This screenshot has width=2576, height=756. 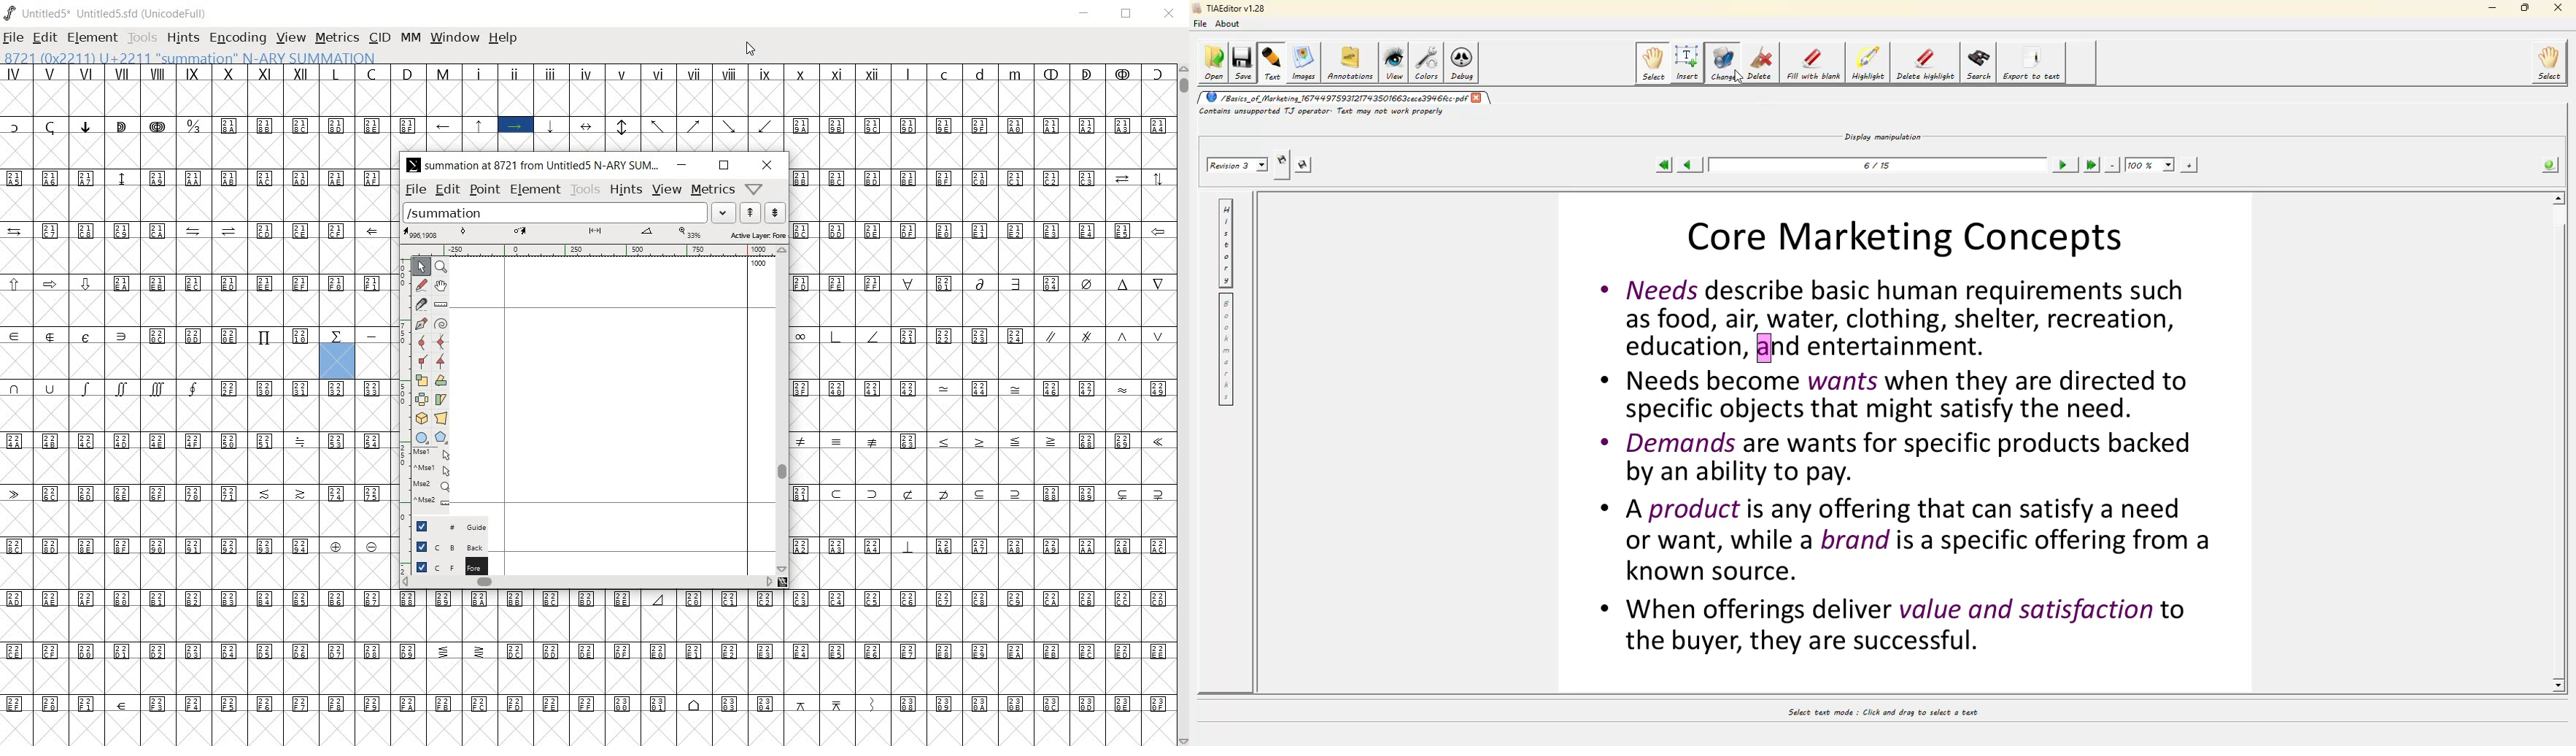 What do you see at coordinates (454, 38) in the screenshot?
I see `WINDOW` at bounding box center [454, 38].